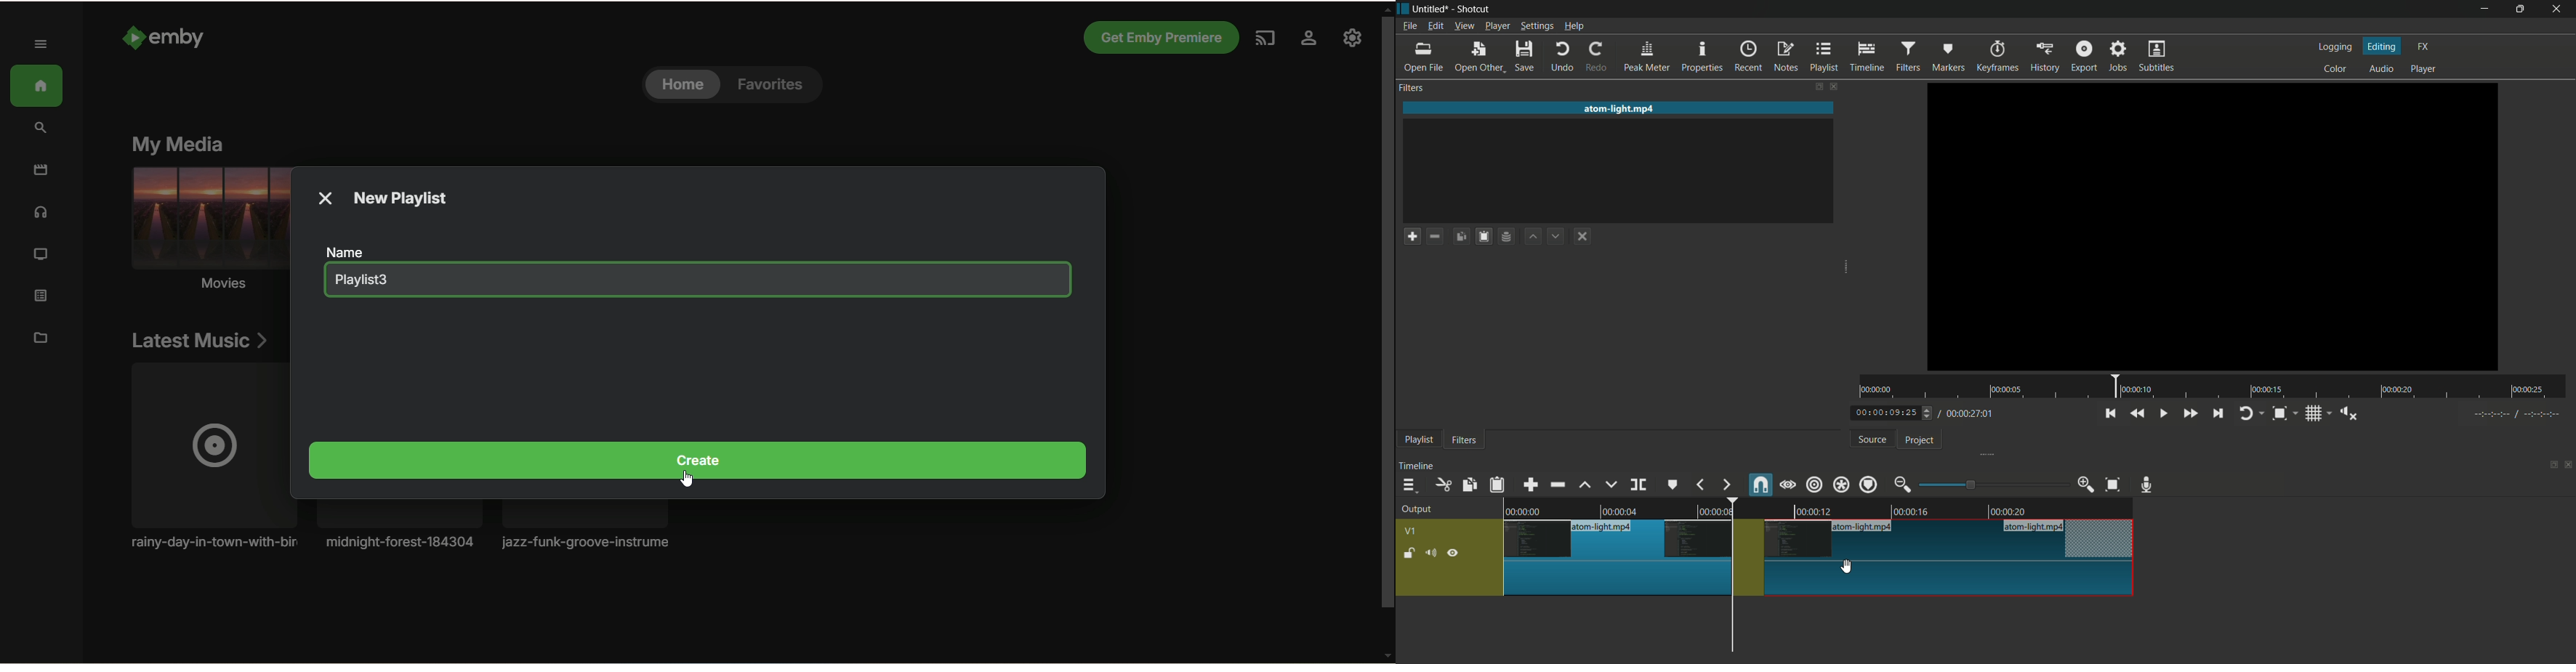 Image resolution: width=2576 pixels, height=672 pixels. What do you see at coordinates (1471, 484) in the screenshot?
I see `copy checked filters` at bounding box center [1471, 484].